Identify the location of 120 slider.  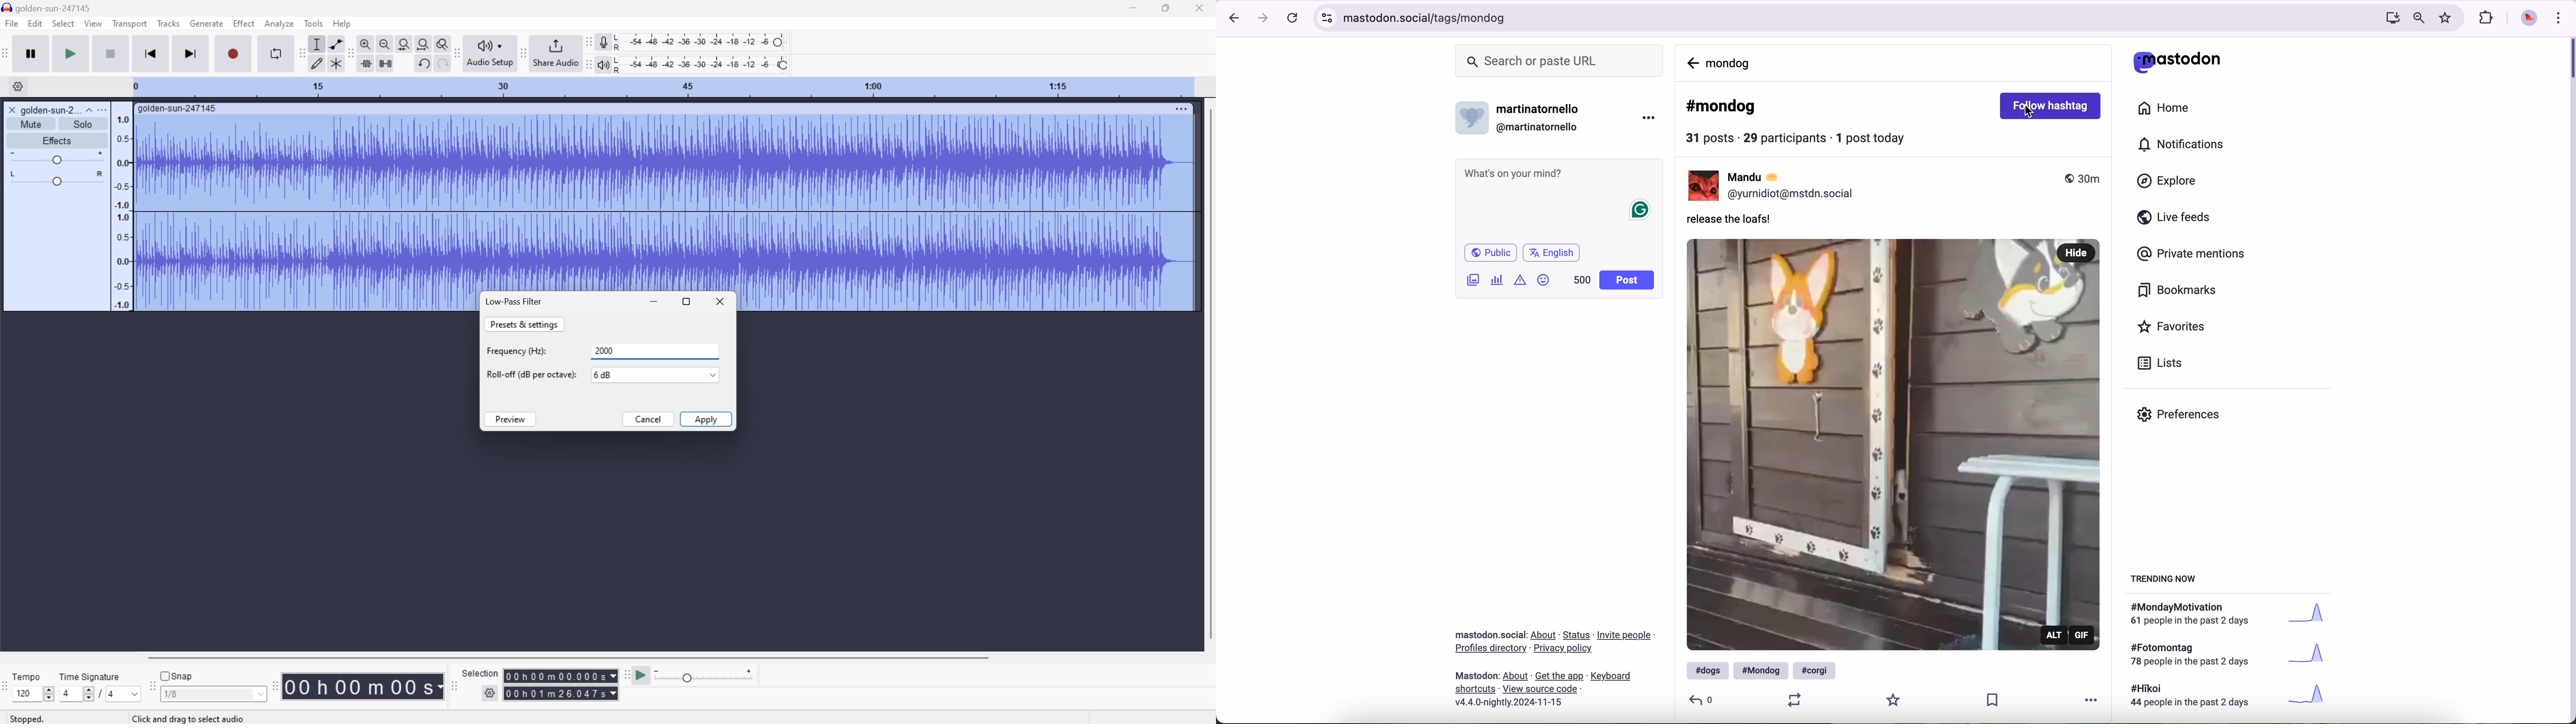
(36, 693).